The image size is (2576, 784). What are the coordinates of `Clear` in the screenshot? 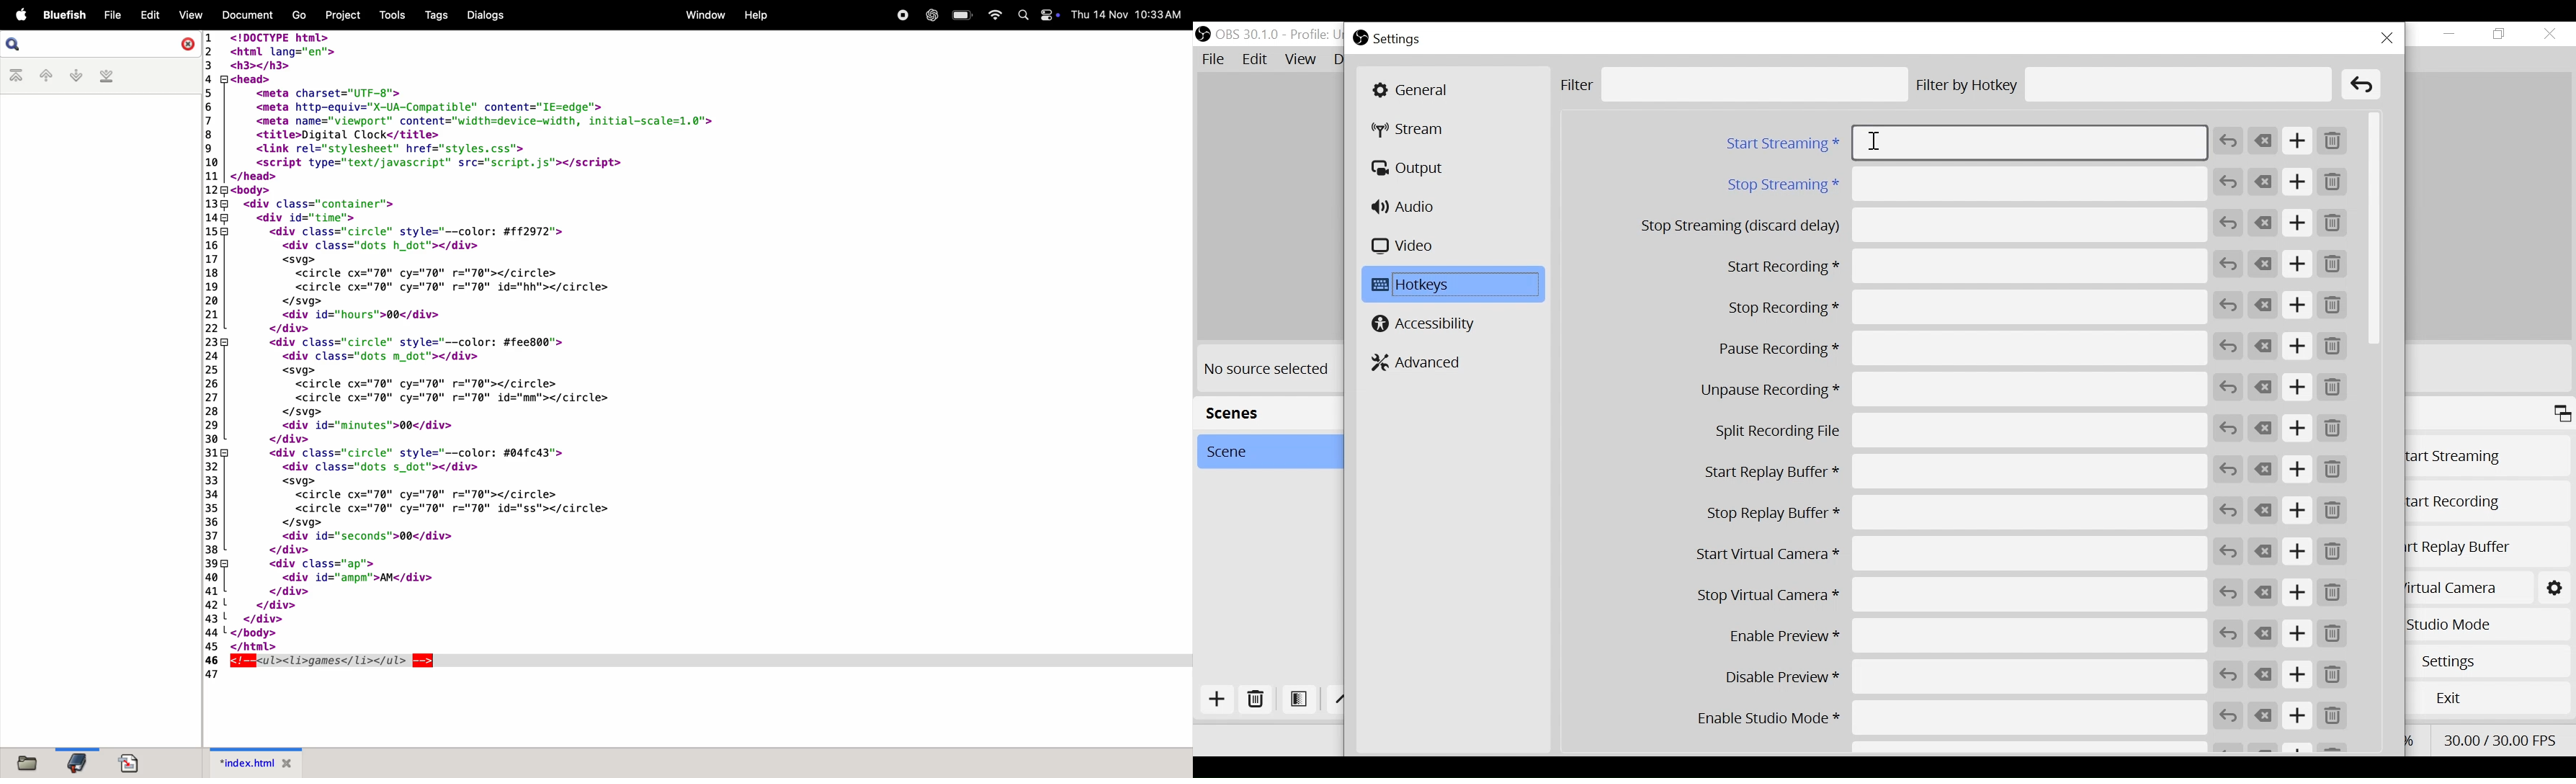 It's located at (2266, 676).